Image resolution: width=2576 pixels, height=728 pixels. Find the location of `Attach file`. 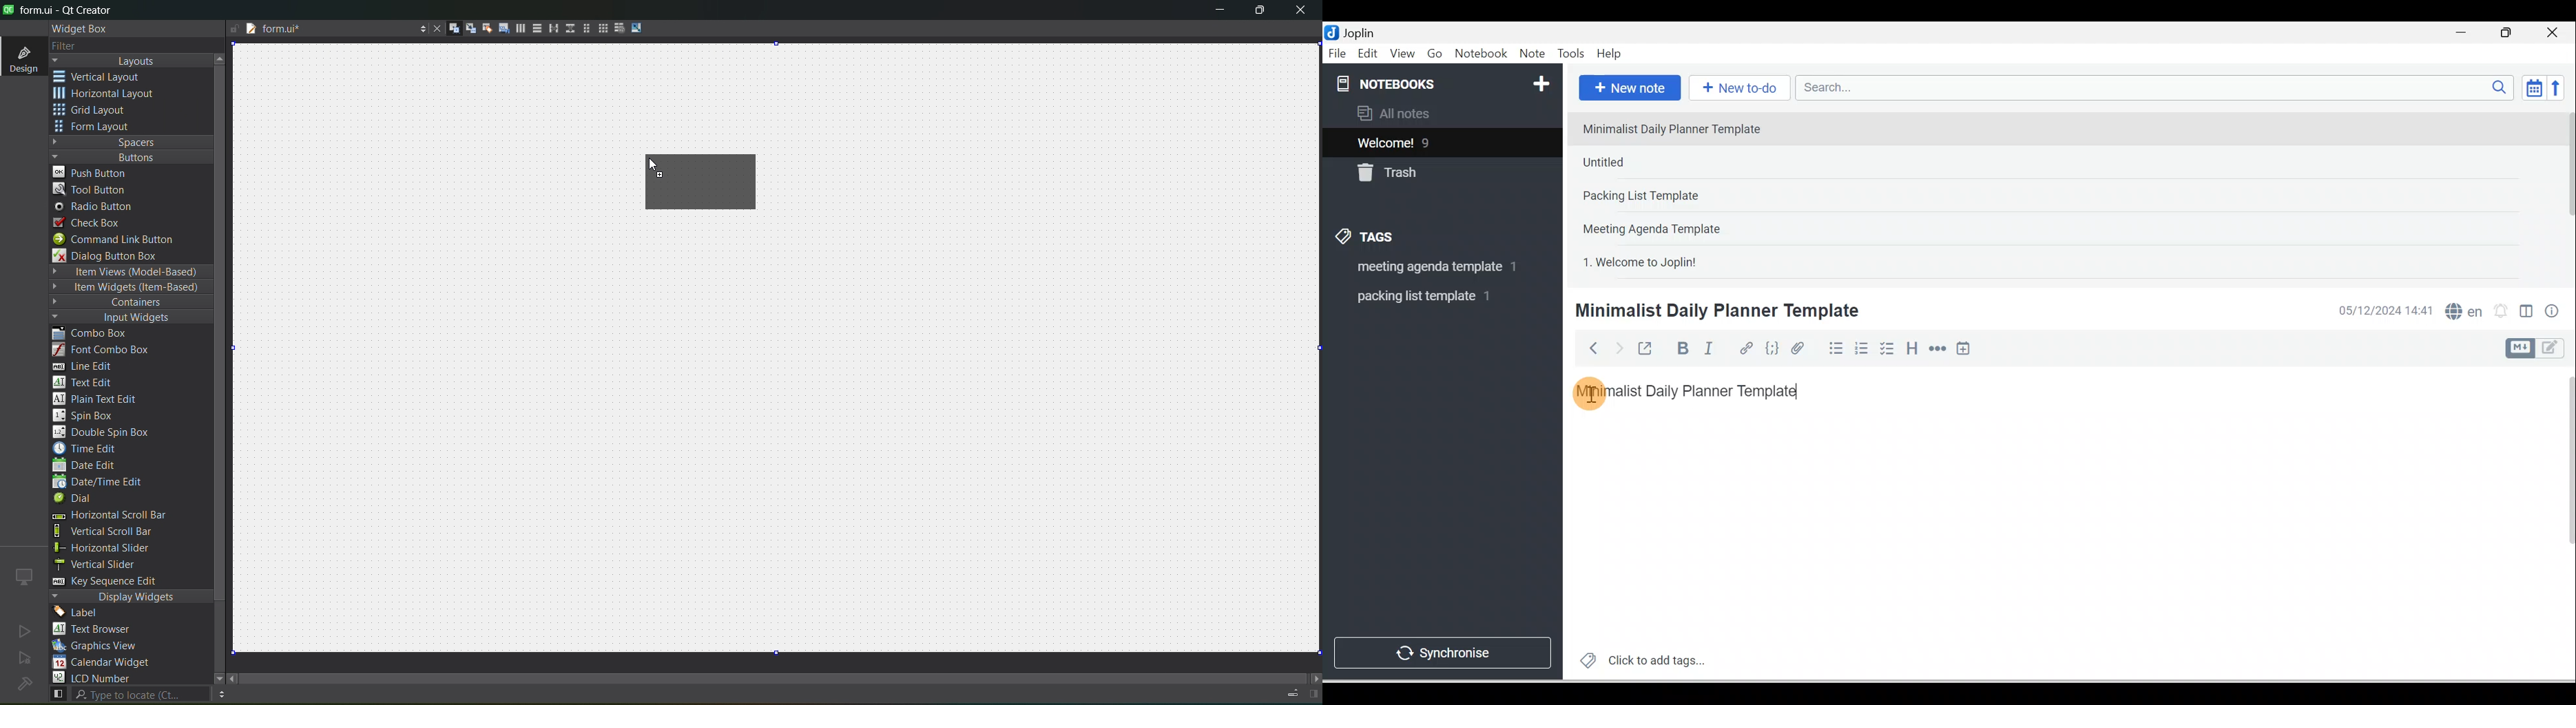

Attach file is located at coordinates (1801, 348).